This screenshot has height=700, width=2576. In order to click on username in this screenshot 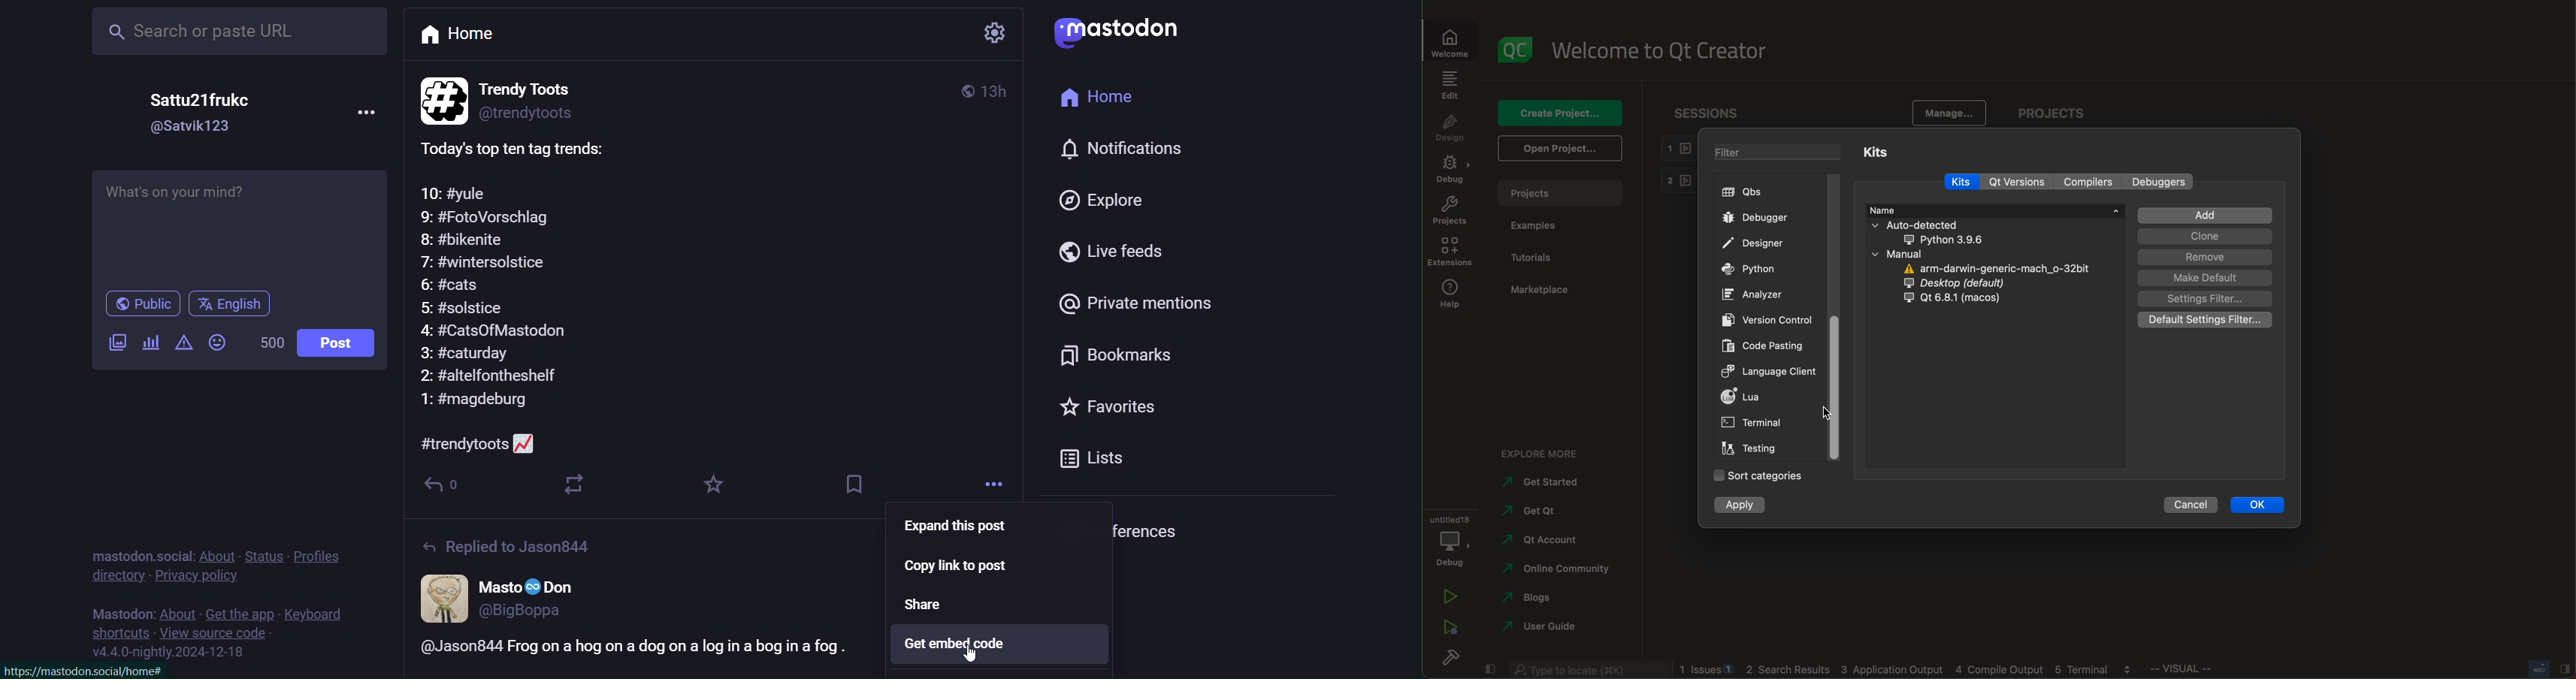, I will do `click(187, 101)`.